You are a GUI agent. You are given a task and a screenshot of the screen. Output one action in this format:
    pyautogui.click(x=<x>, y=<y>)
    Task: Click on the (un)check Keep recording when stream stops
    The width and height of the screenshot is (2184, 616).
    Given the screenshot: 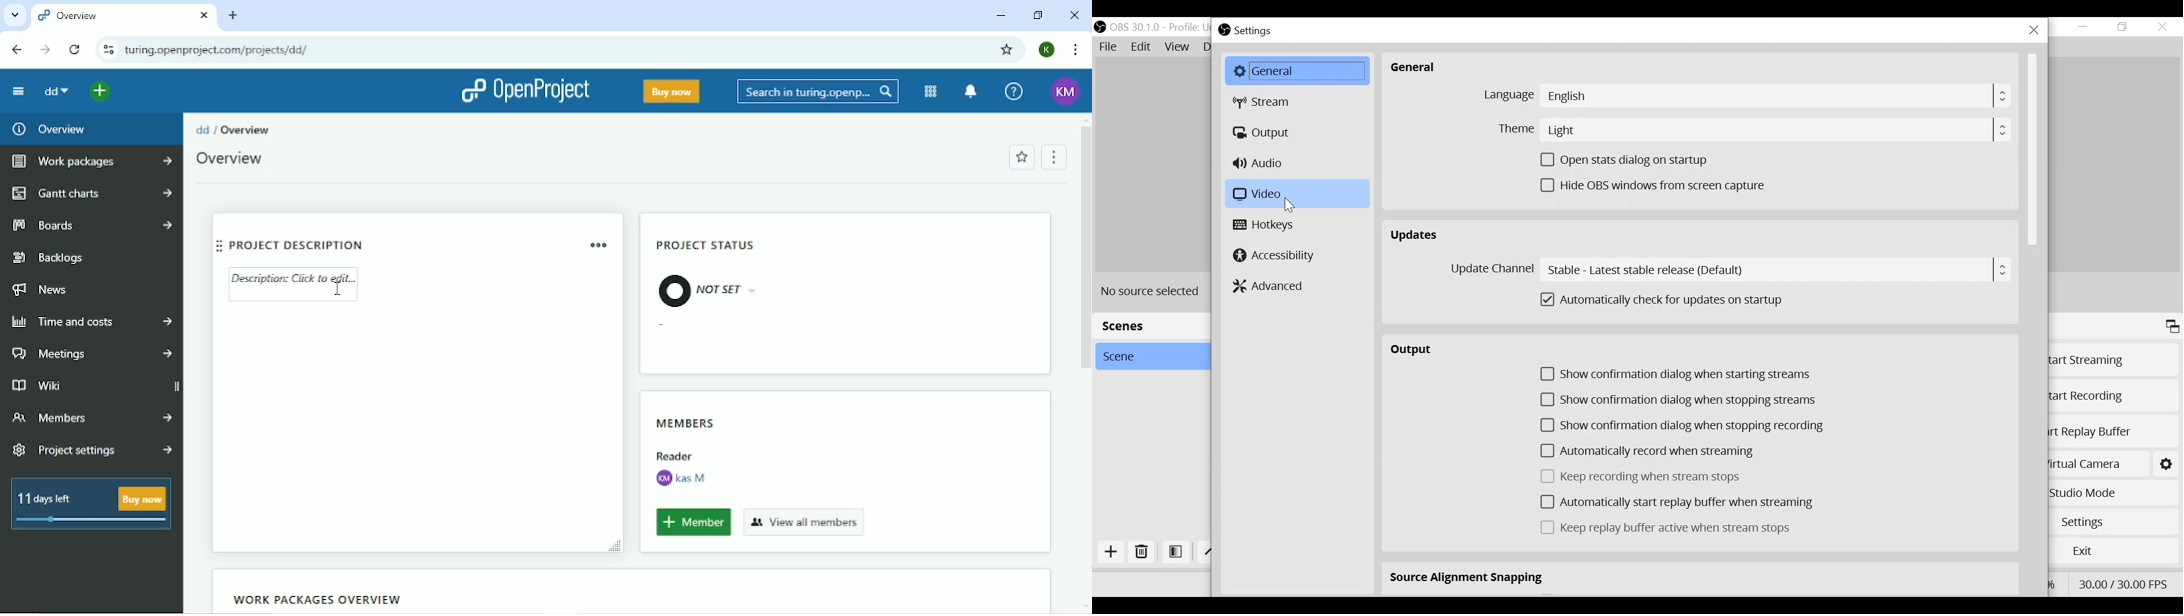 What is the action you would take?
    pyautogui.click(x=1642, y=478)
    